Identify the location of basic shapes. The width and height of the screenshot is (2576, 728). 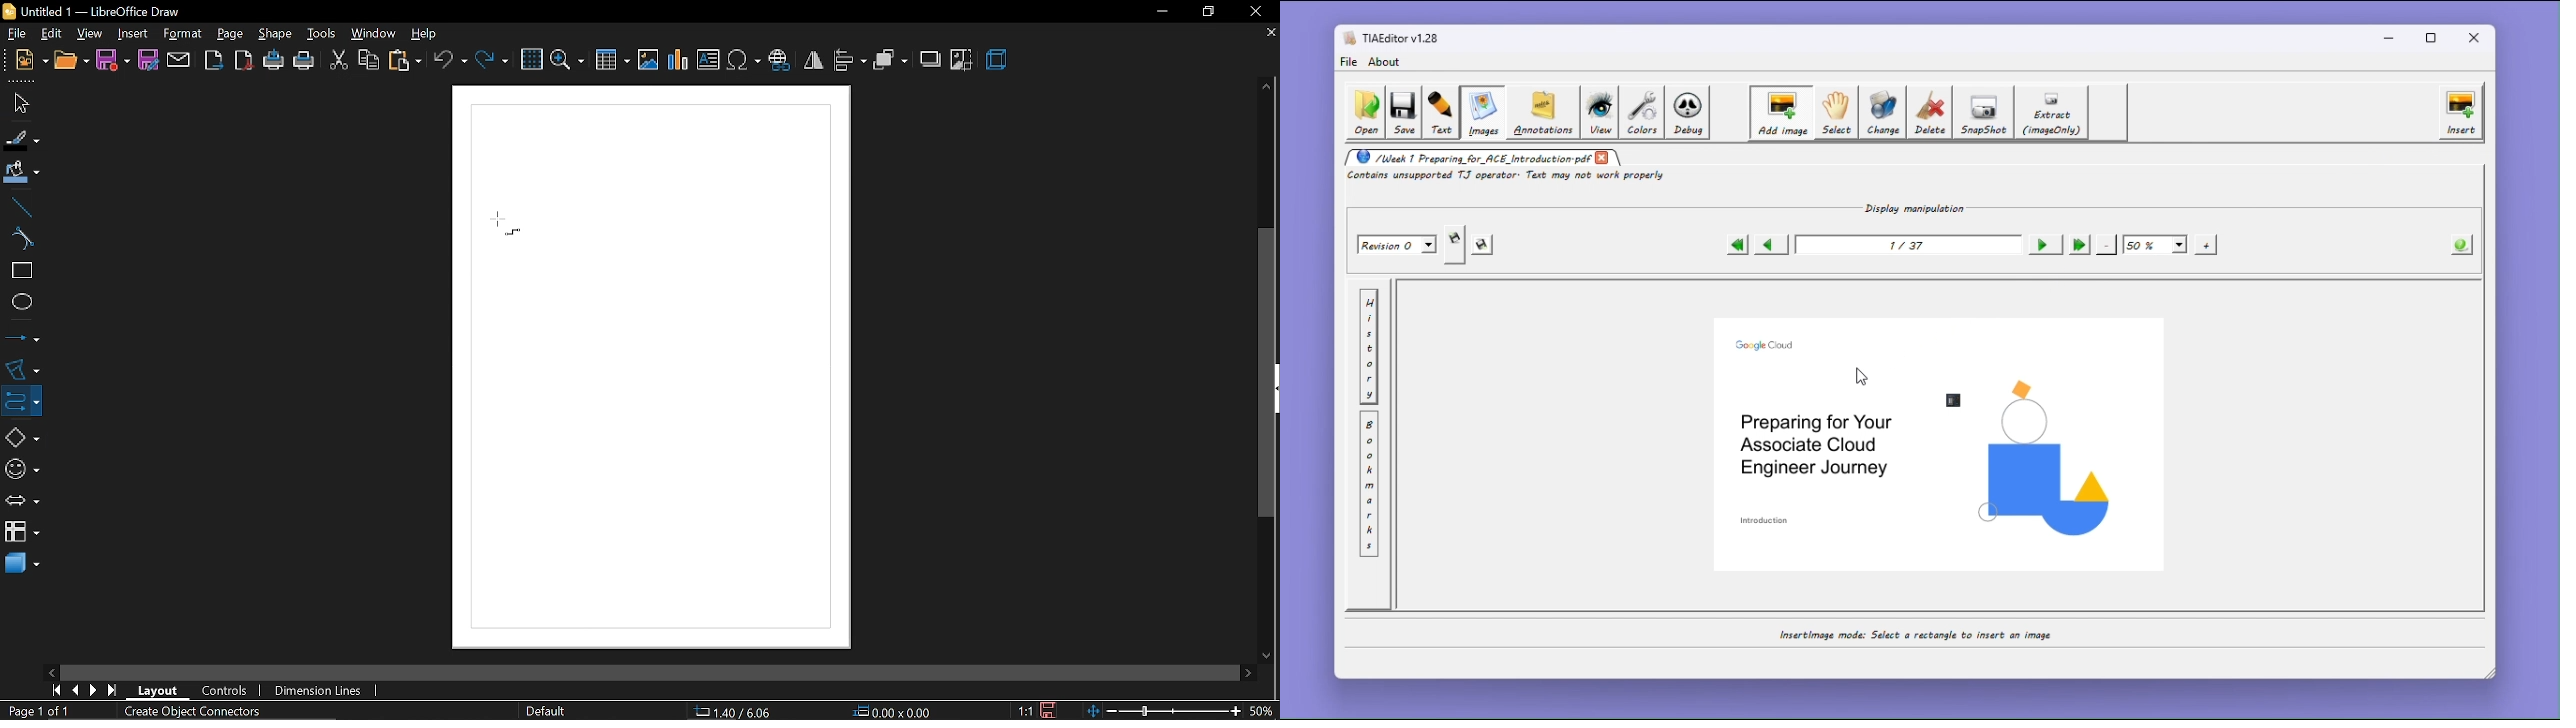
(18, 434).